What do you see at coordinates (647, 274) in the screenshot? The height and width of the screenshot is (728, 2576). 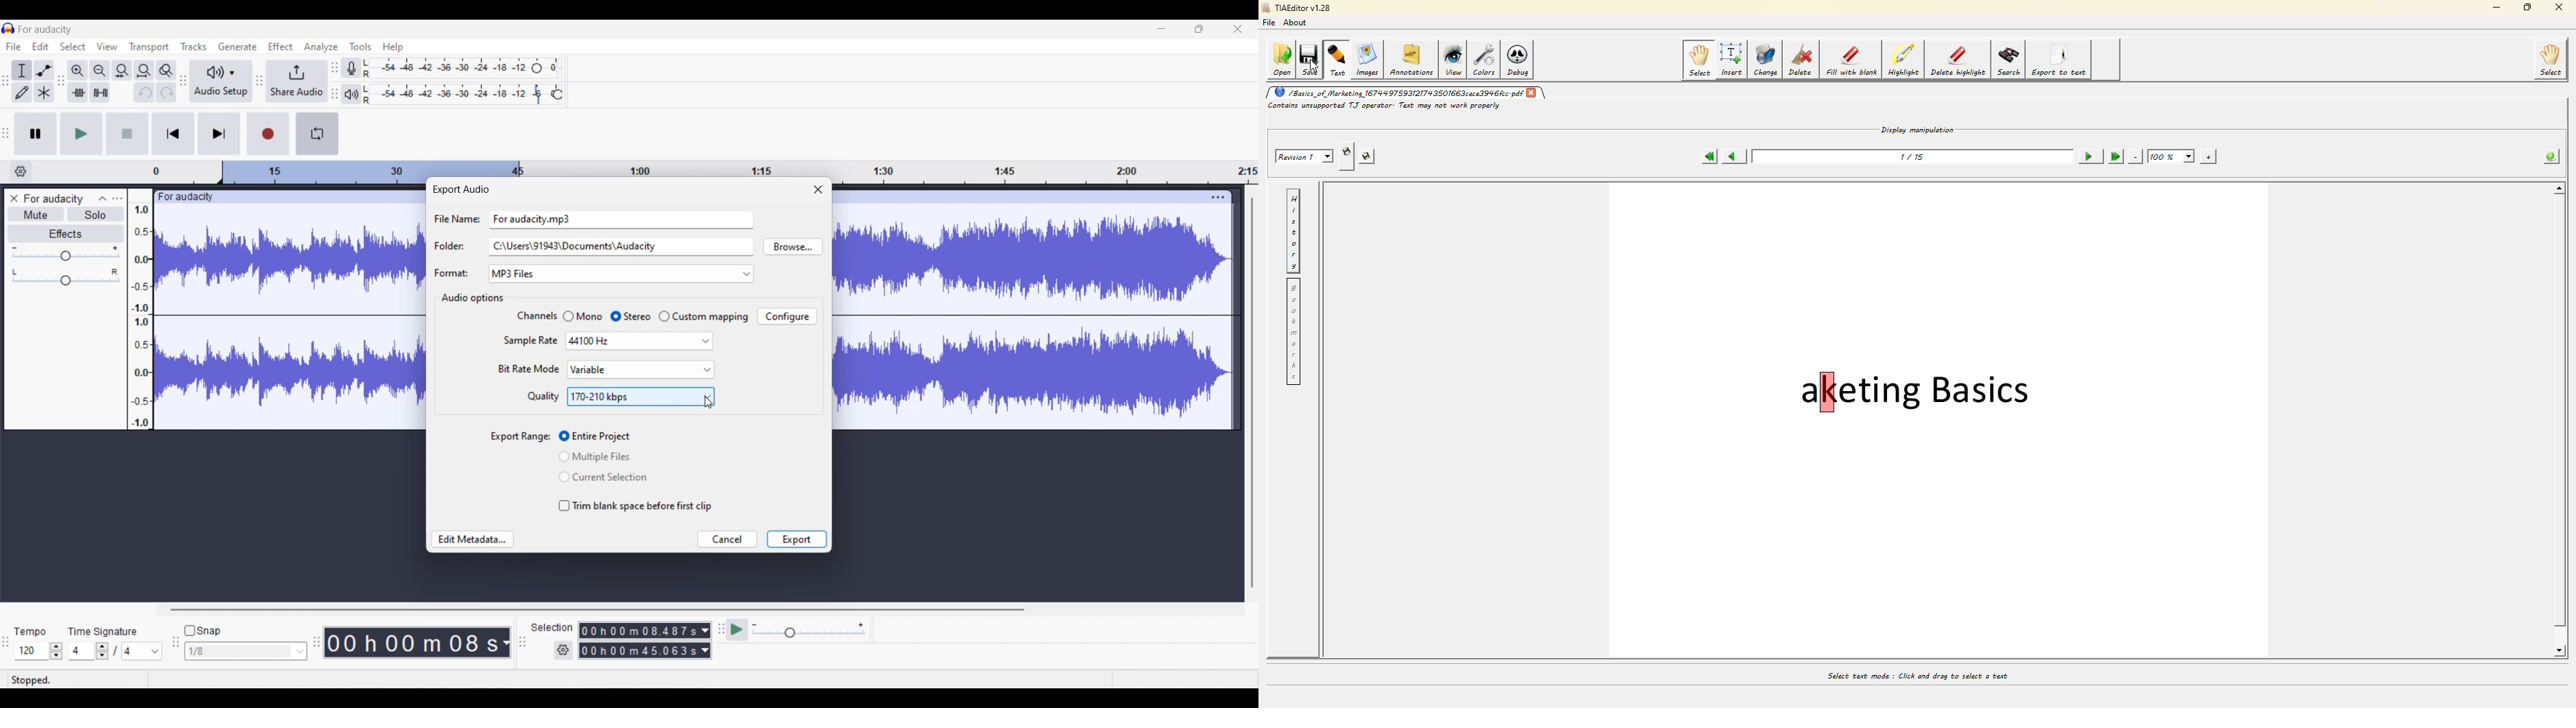 I see `Format options to choose from` at bounding box center [647, 274].